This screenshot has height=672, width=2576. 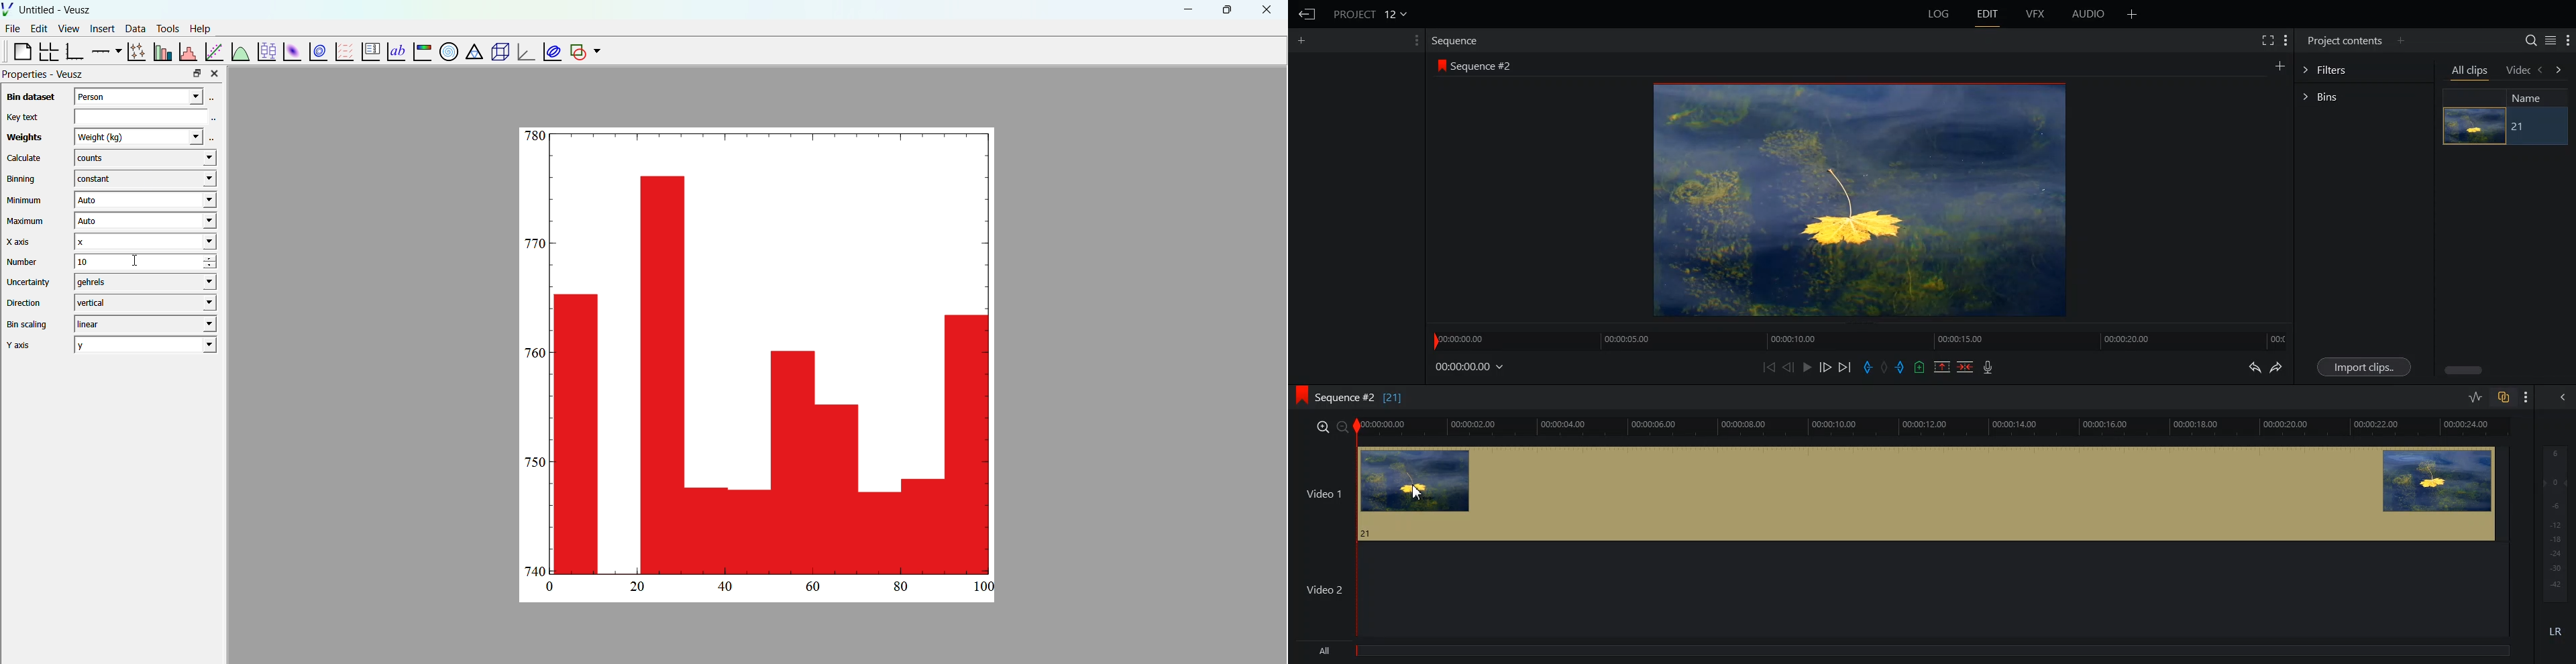 What do you see at coordinates (2531, 40) in the screenshot?
I see `Search` at bounding box center [2531, 40].